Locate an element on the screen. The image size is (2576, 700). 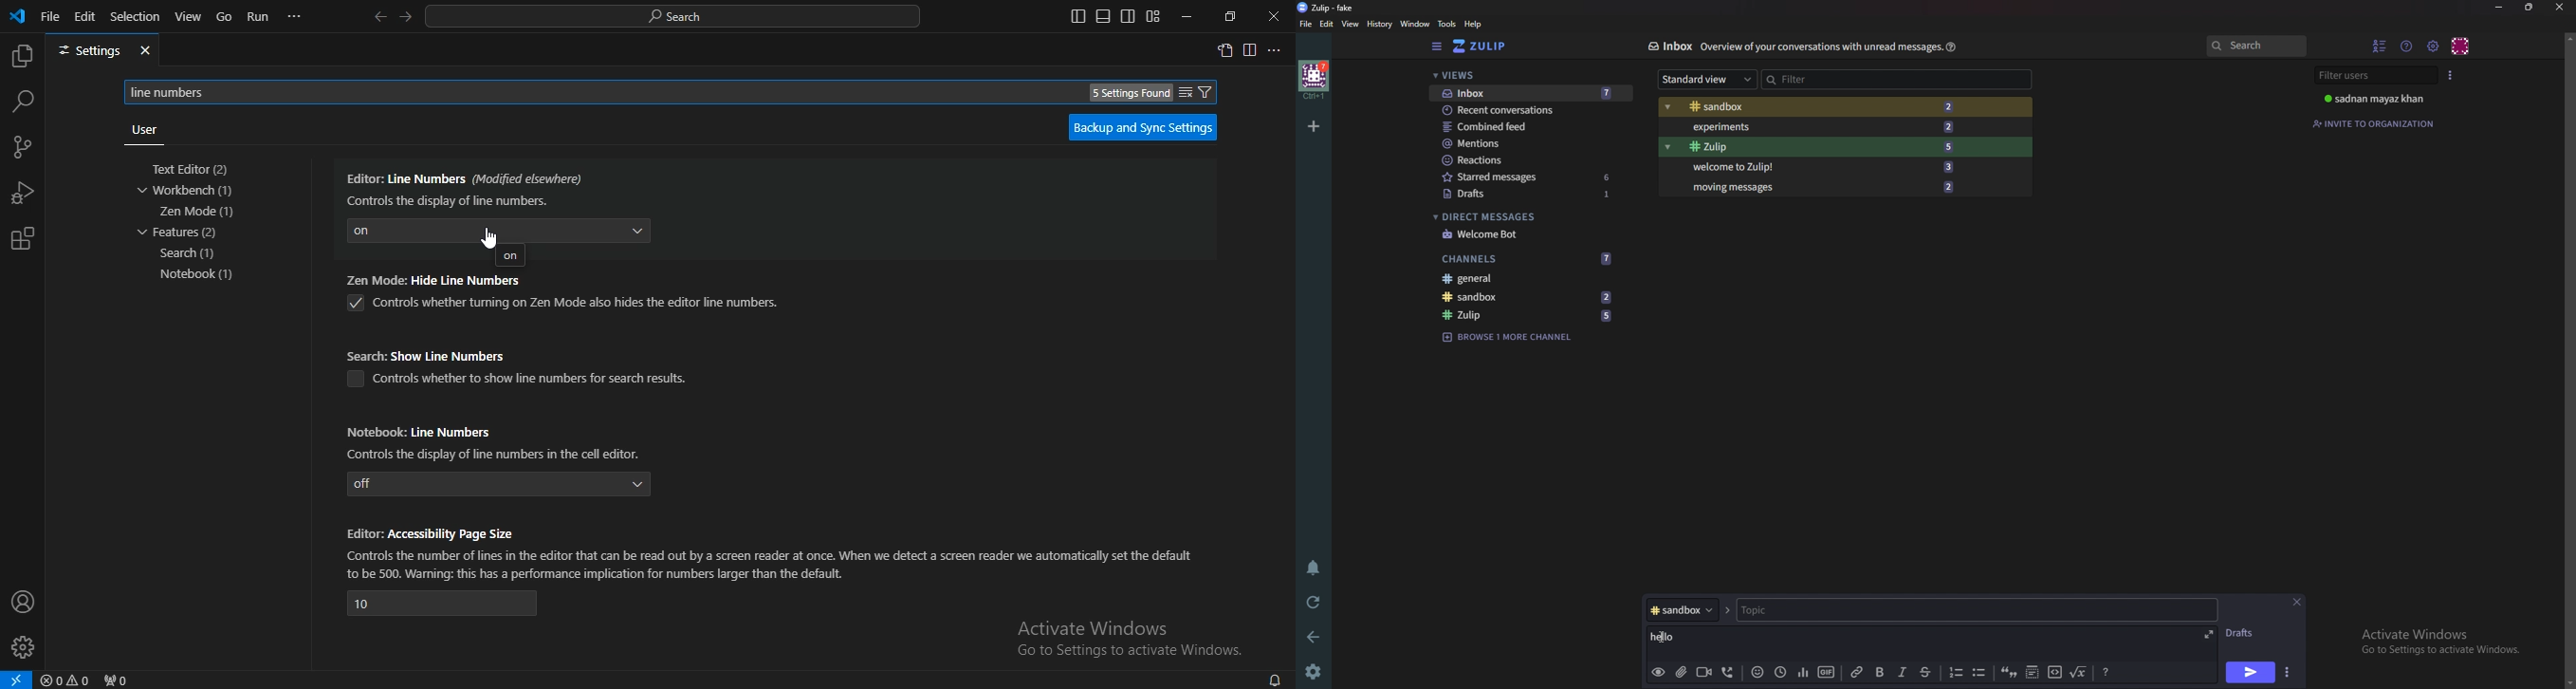
History is located at coordinates (1380, 25).